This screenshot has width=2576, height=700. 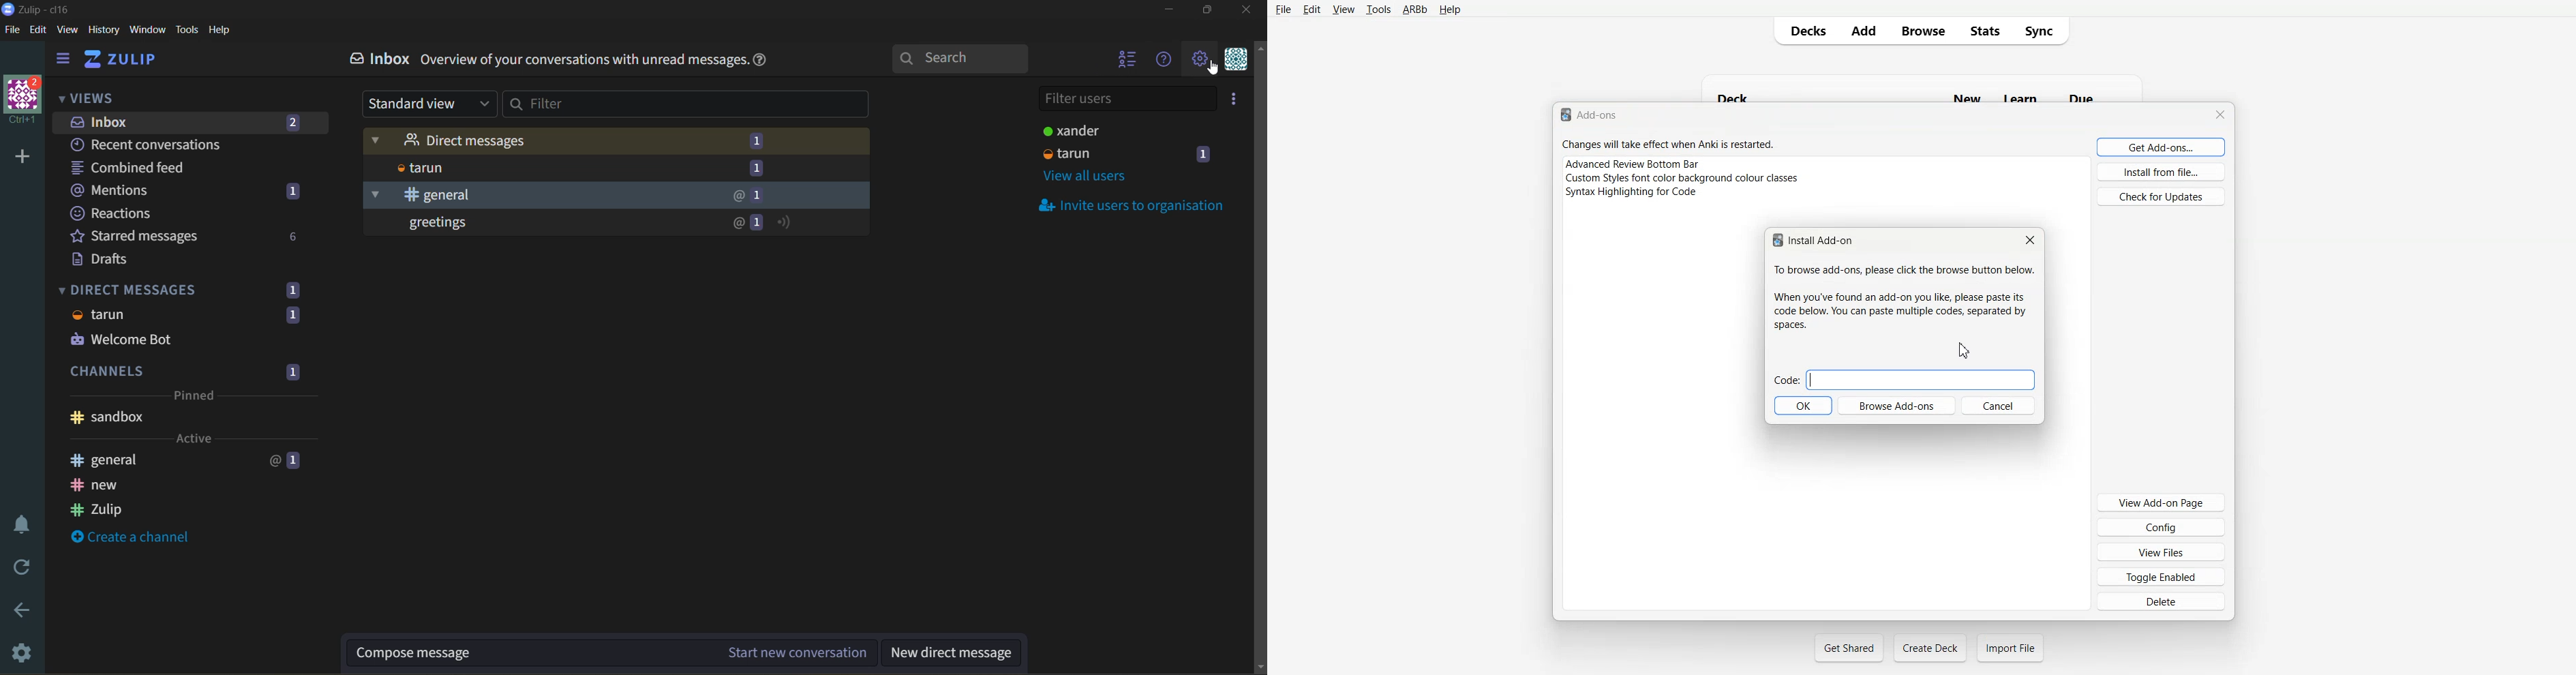 What do you see at coordinates (615, 194) in the screenshot?
I see `general` at bounding box center [615, 194].